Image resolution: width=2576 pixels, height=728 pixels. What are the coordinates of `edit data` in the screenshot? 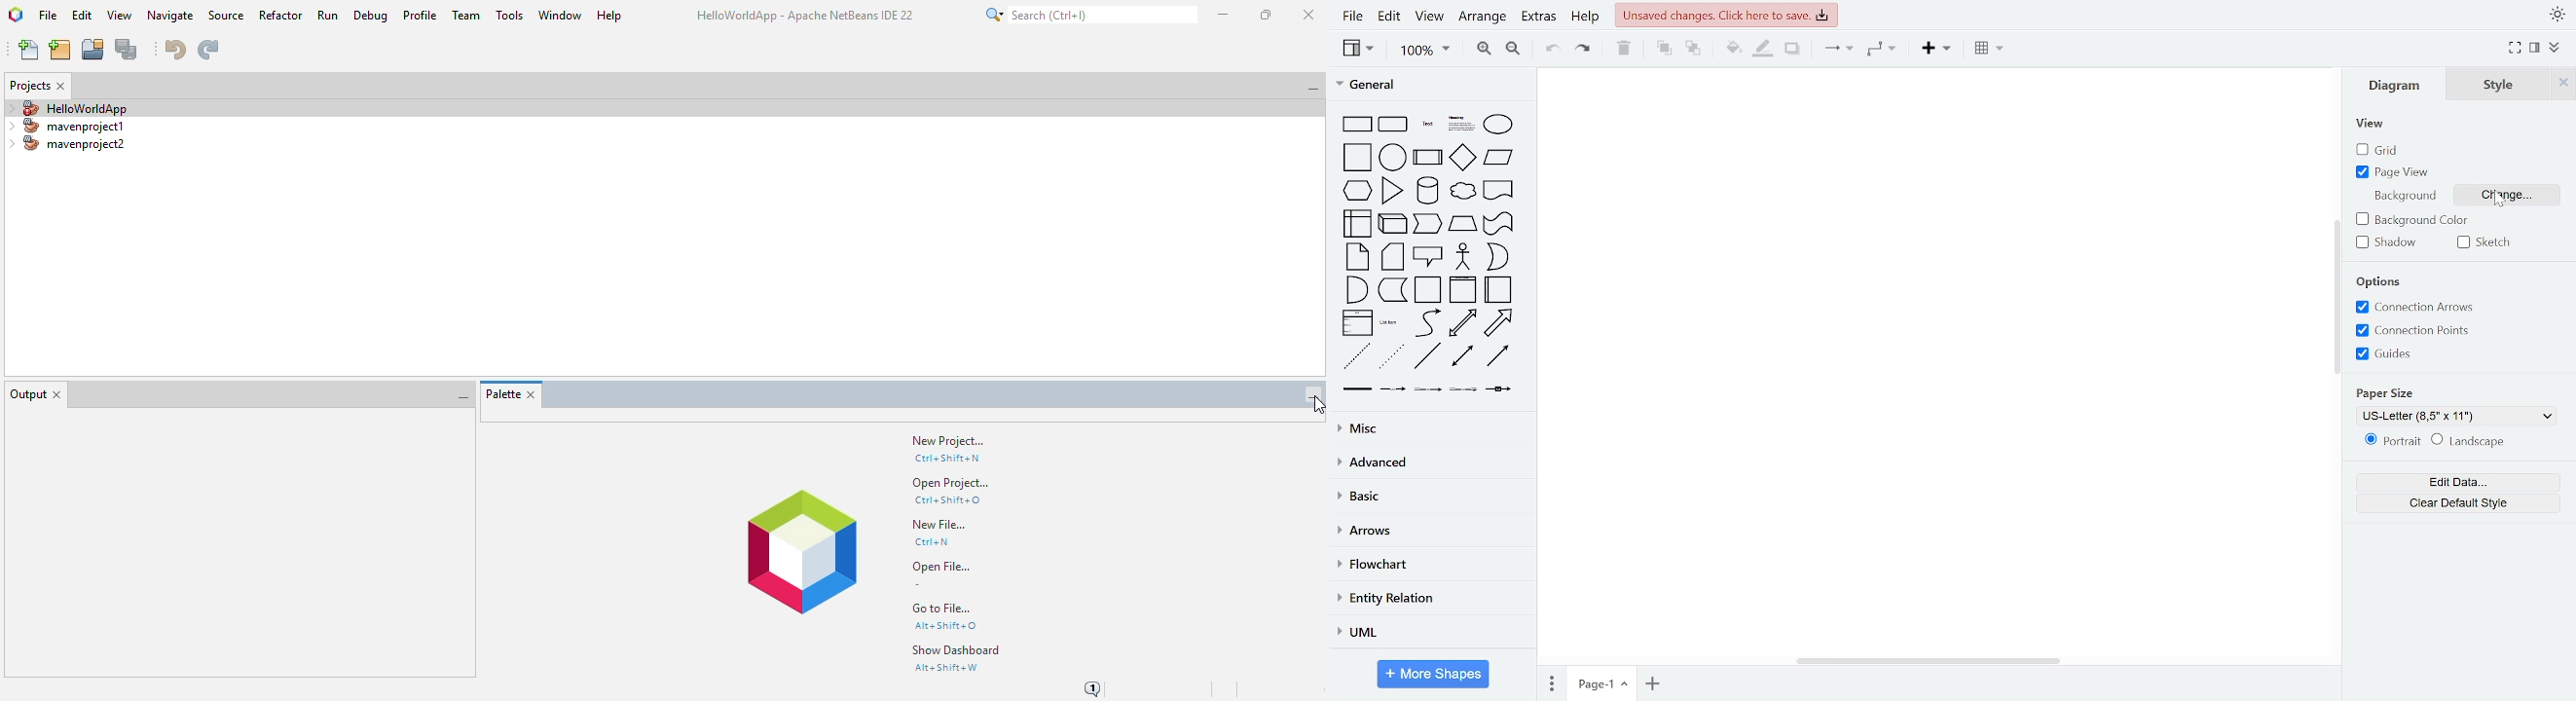 It's located at (2461, 482).